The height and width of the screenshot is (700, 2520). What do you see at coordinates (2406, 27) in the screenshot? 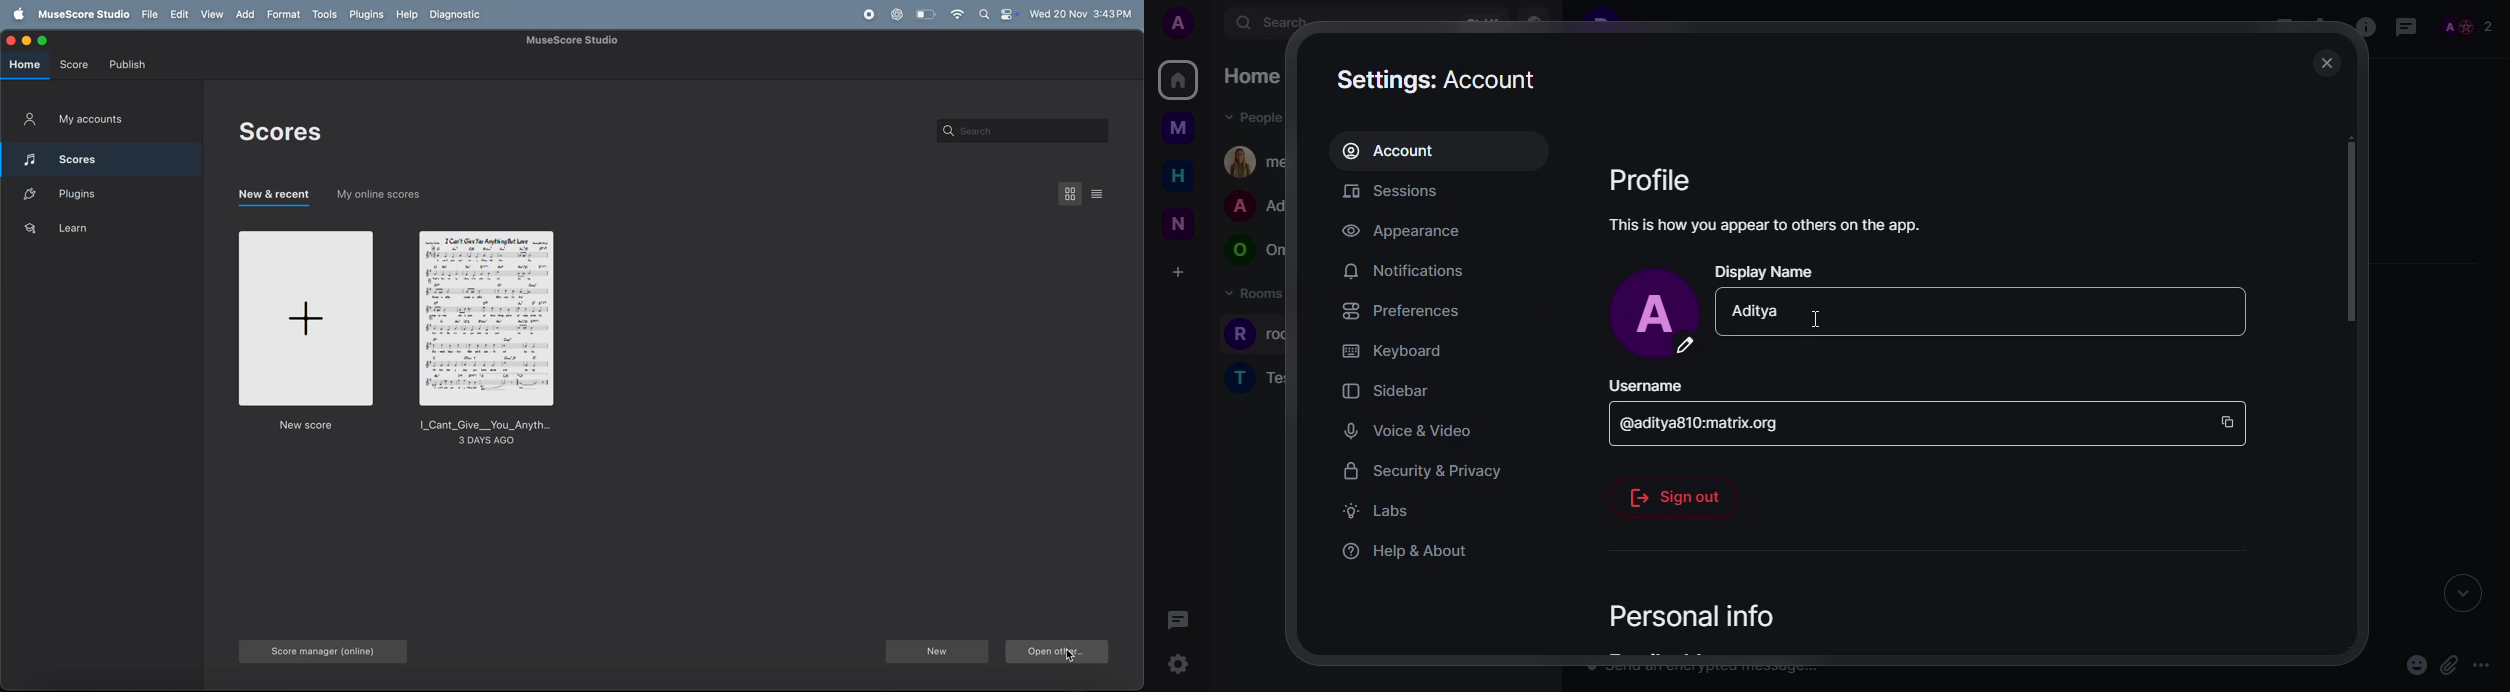
I see `threads` at bounding box center [2406, 27].